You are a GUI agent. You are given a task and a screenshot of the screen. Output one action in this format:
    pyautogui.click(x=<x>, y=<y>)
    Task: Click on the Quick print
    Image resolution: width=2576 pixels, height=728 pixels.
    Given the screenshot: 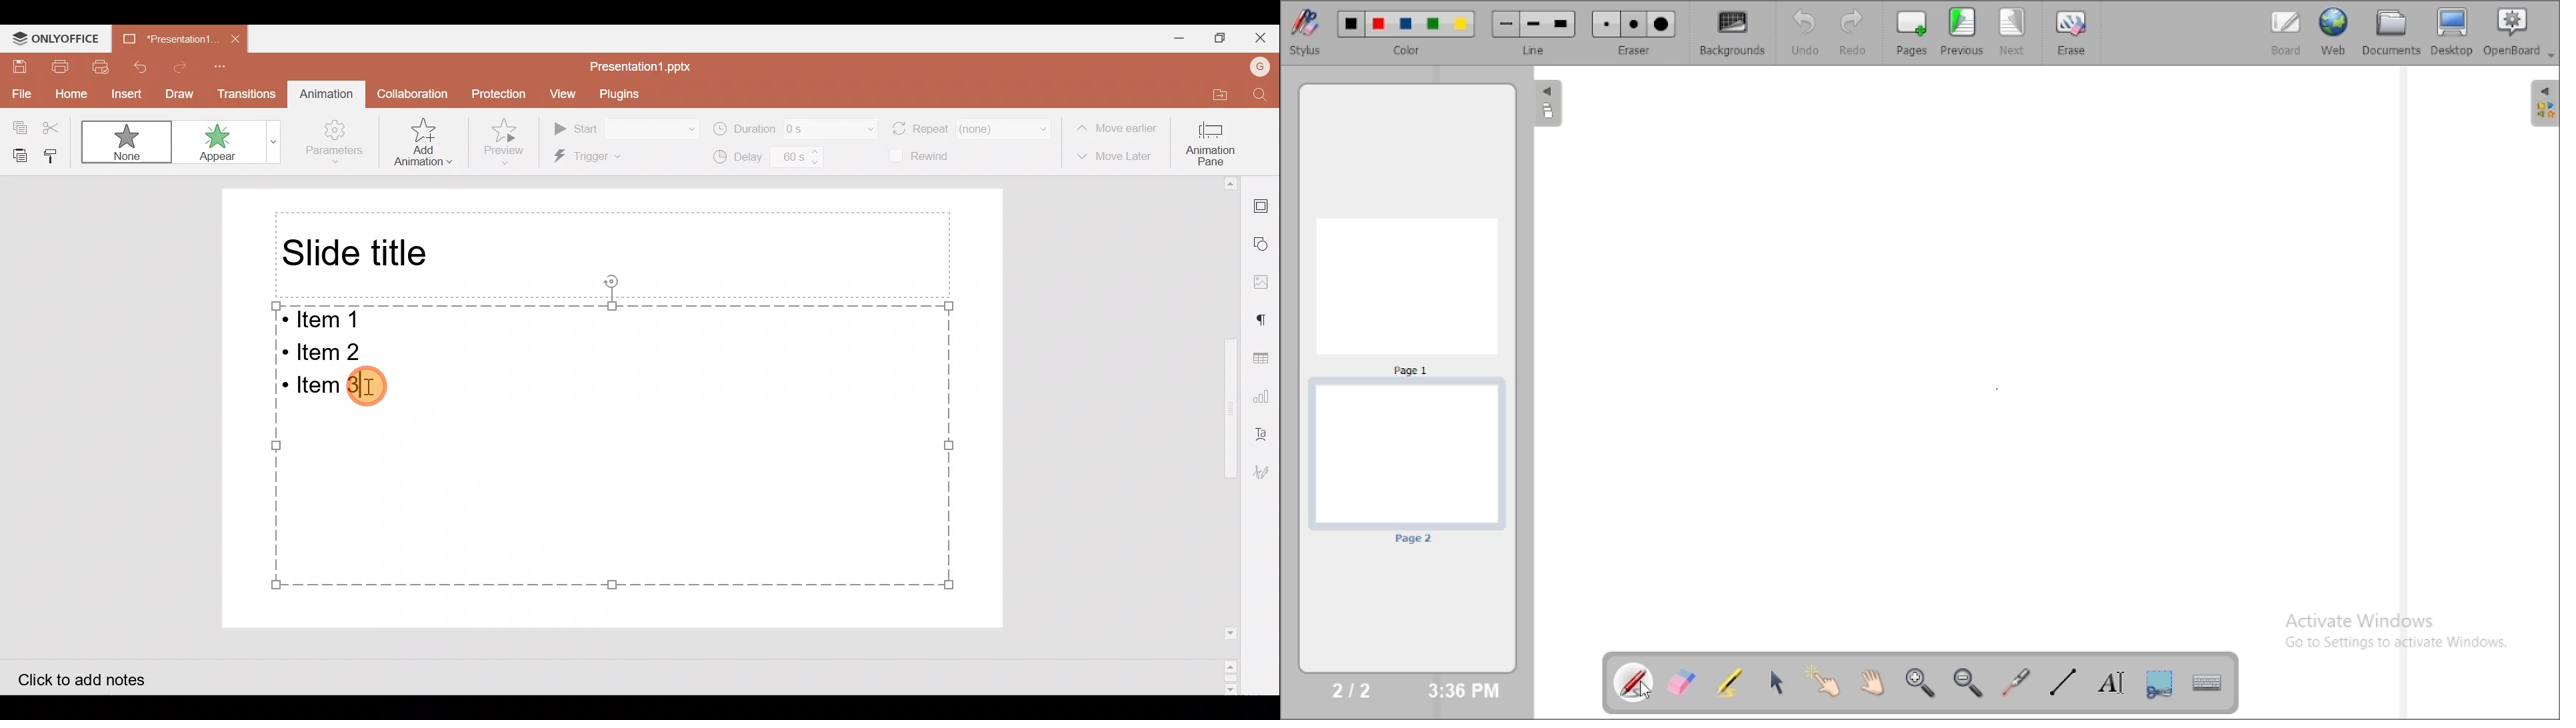 What is the action you would take?
    pyautogui.click(x=101, y=65)
    